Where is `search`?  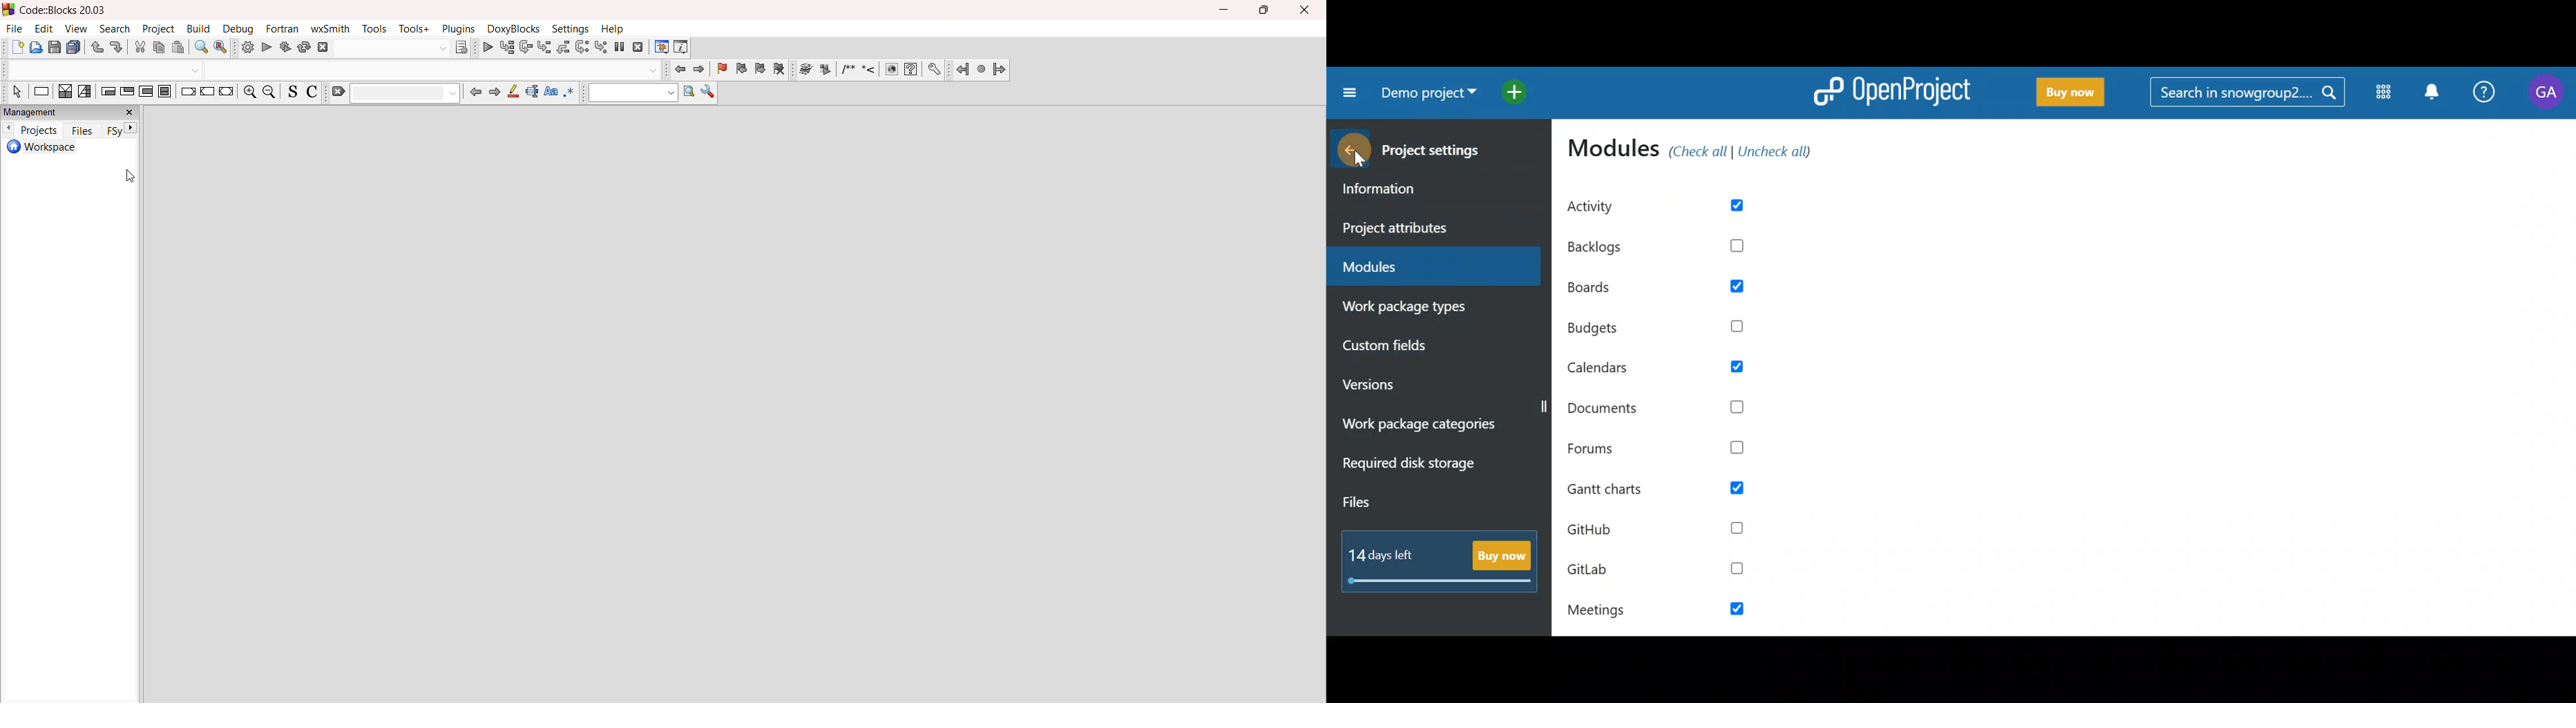
search is located at coordinates (116, 29).